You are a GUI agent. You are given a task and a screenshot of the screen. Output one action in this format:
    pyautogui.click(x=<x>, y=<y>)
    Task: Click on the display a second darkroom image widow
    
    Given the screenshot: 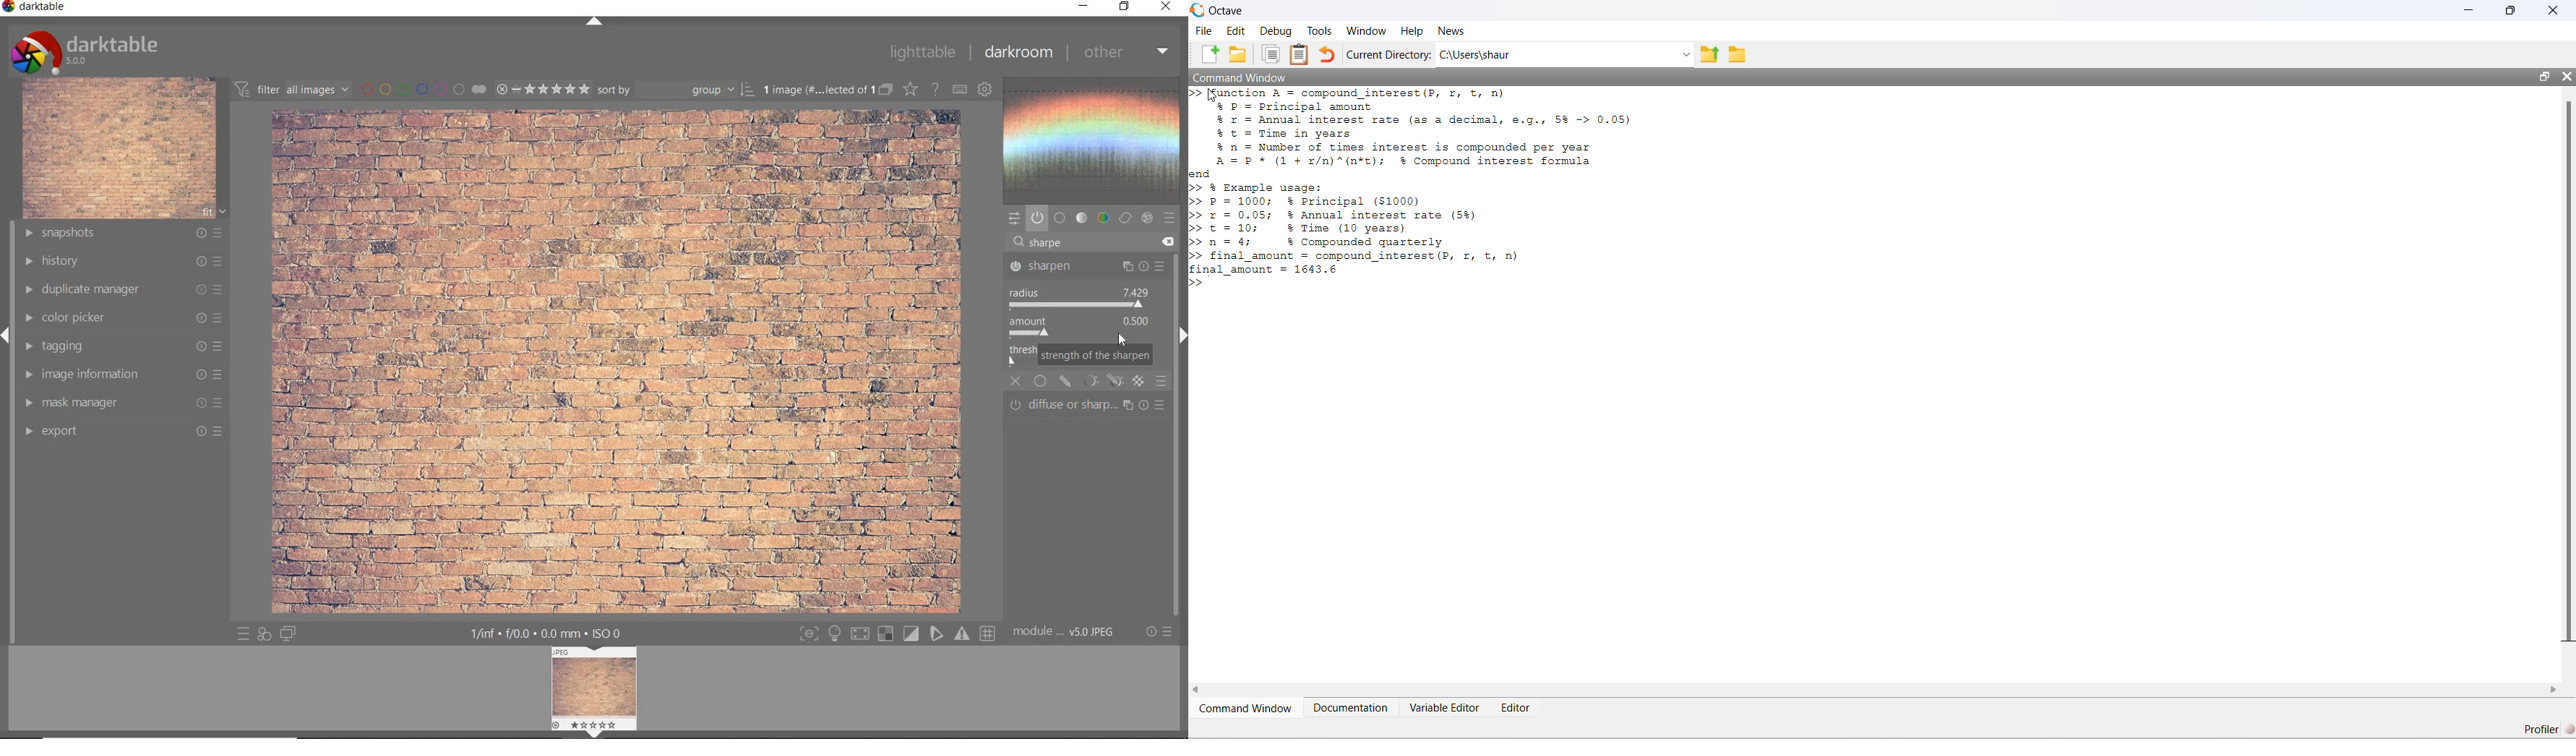 What is the action you would take?
    pyautogui.click(x=289, y=634)
    